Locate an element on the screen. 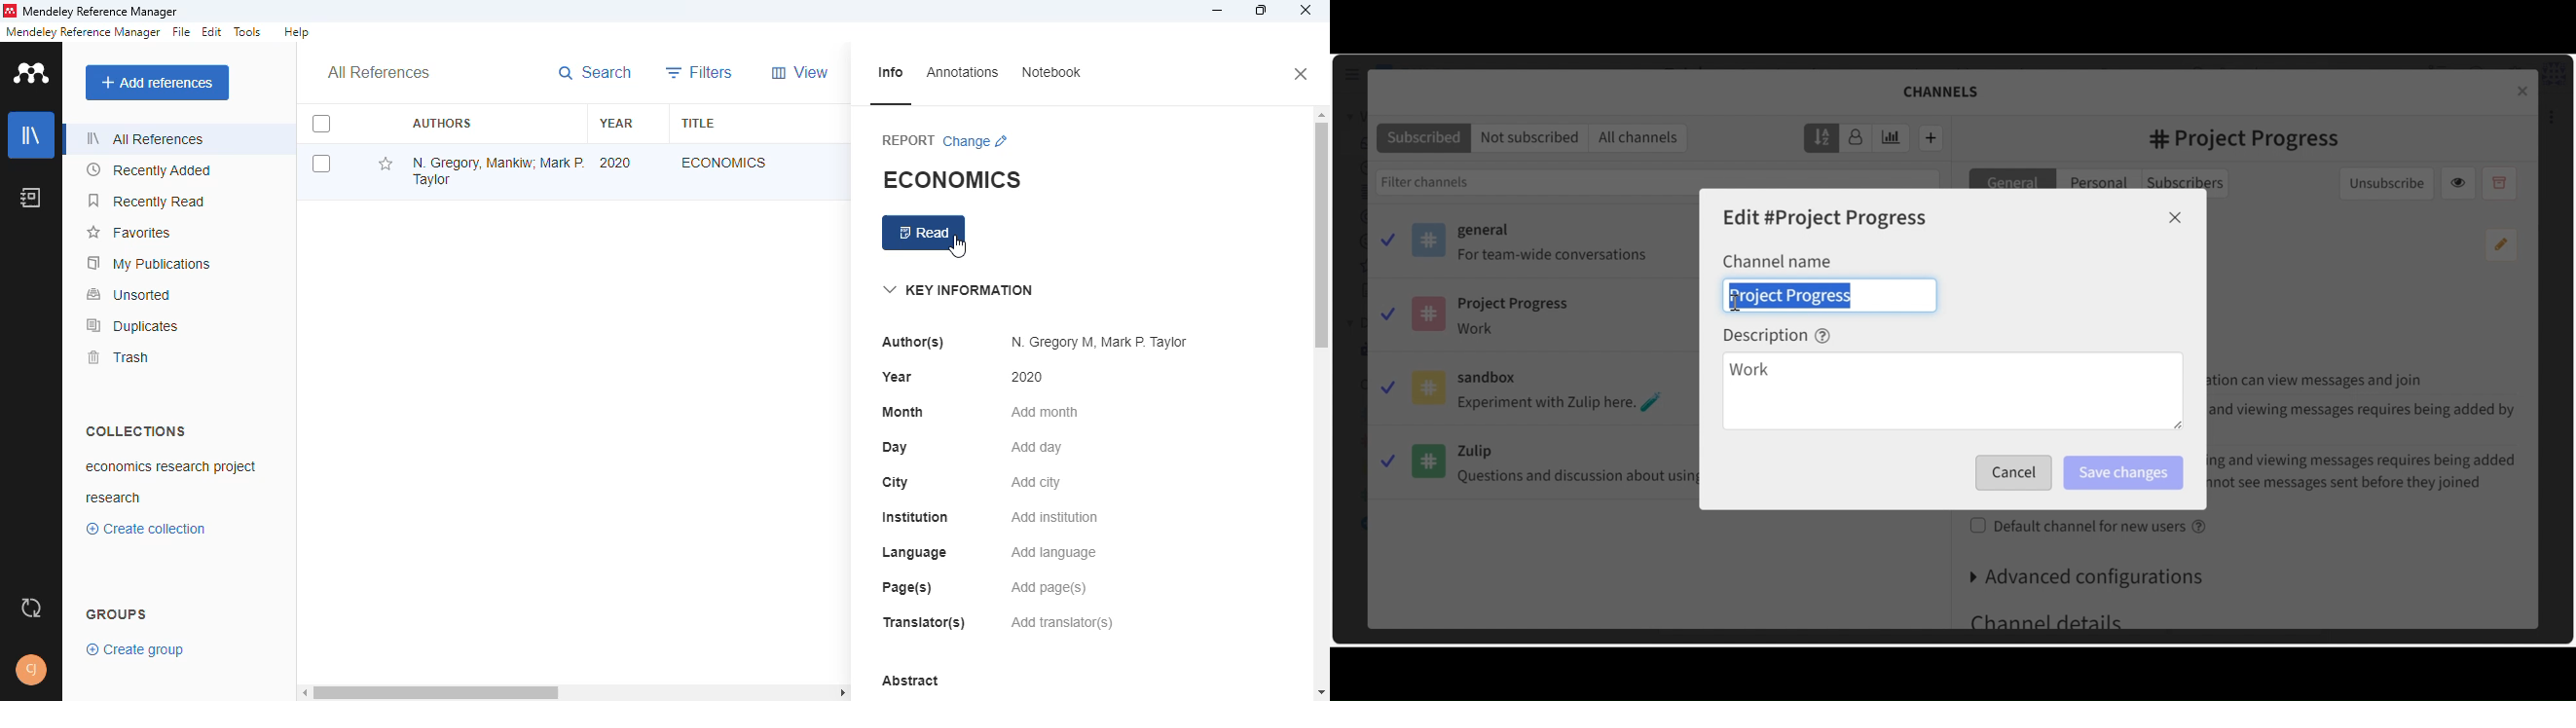  add city is located at coordinates (1037, 482).